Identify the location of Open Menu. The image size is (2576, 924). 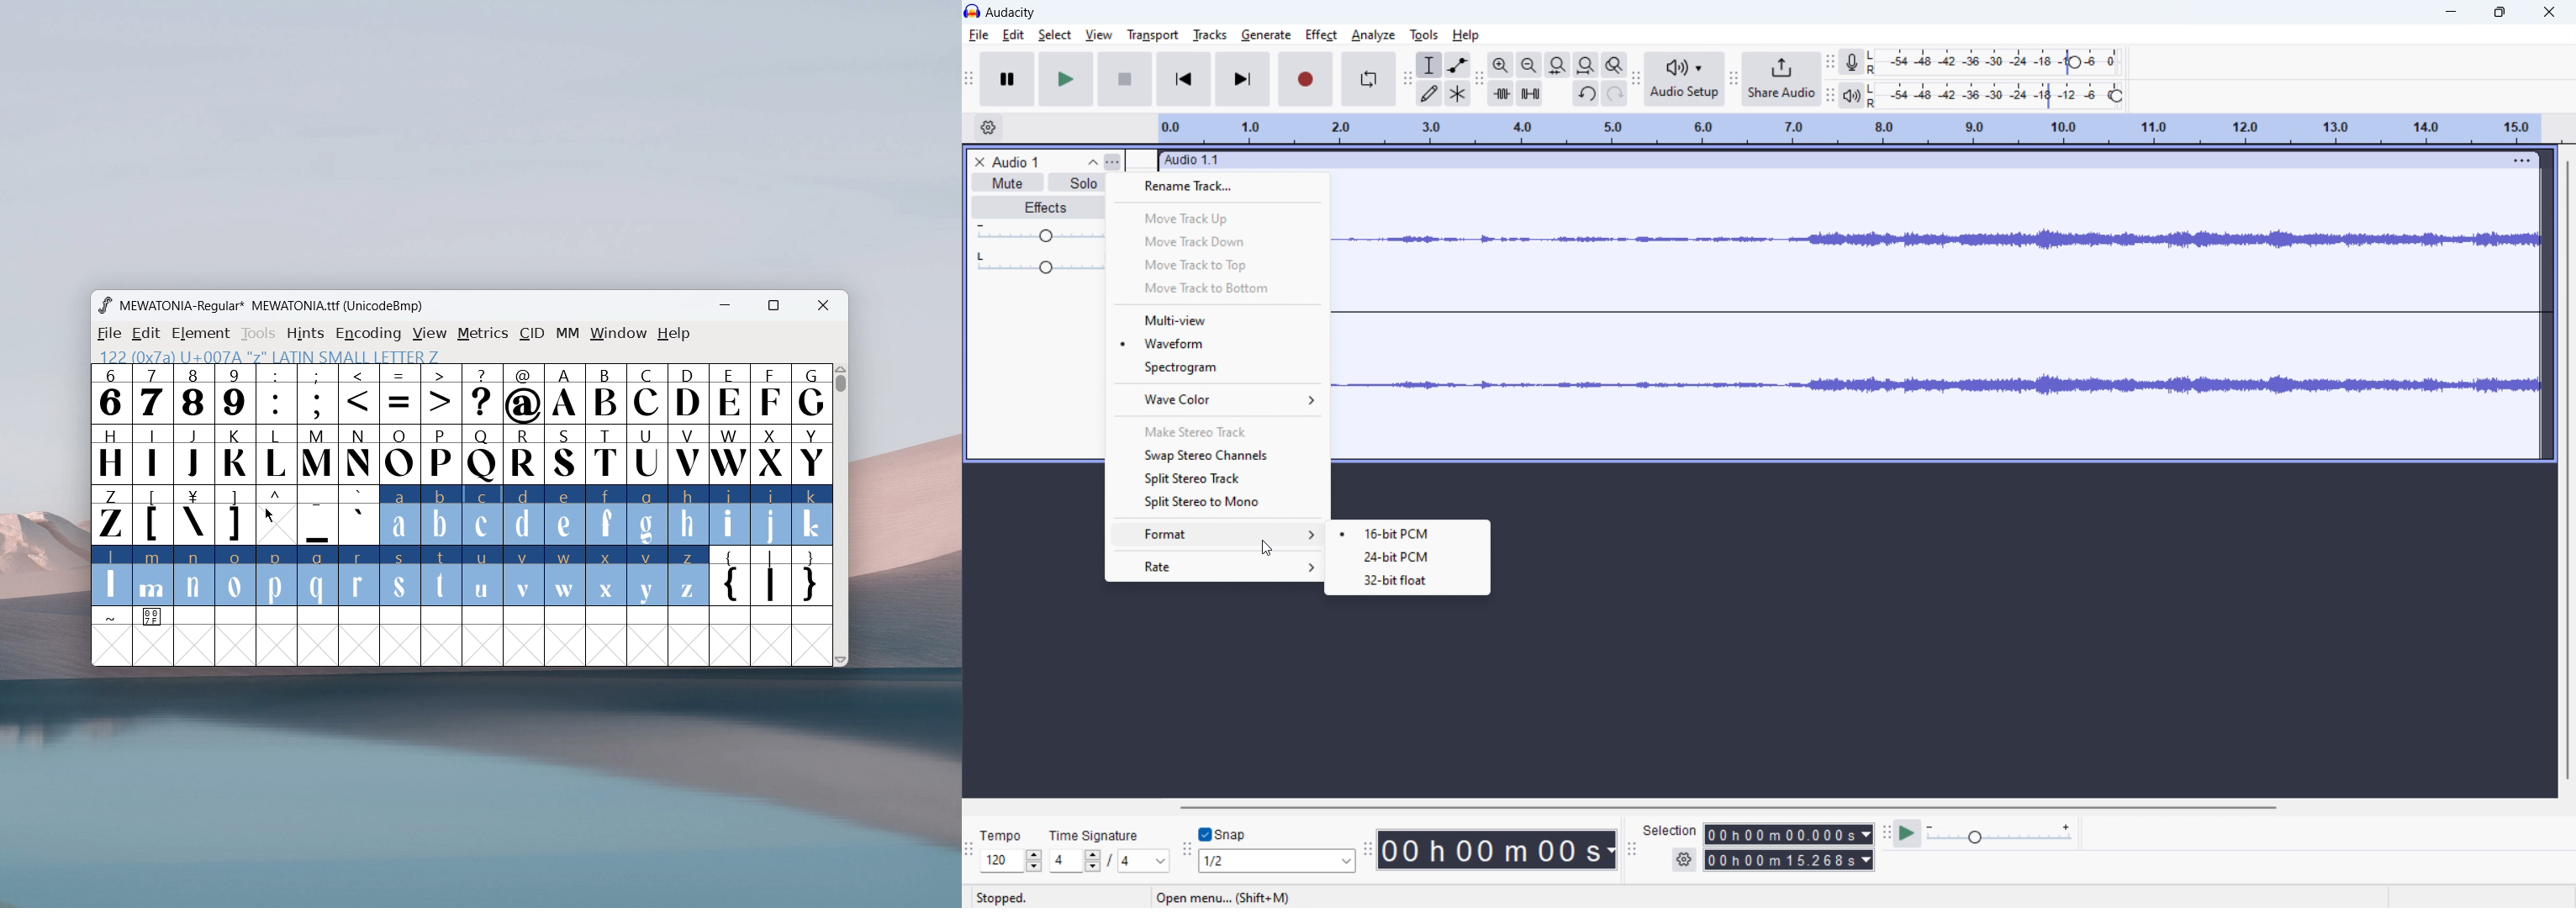
(1221, 897).